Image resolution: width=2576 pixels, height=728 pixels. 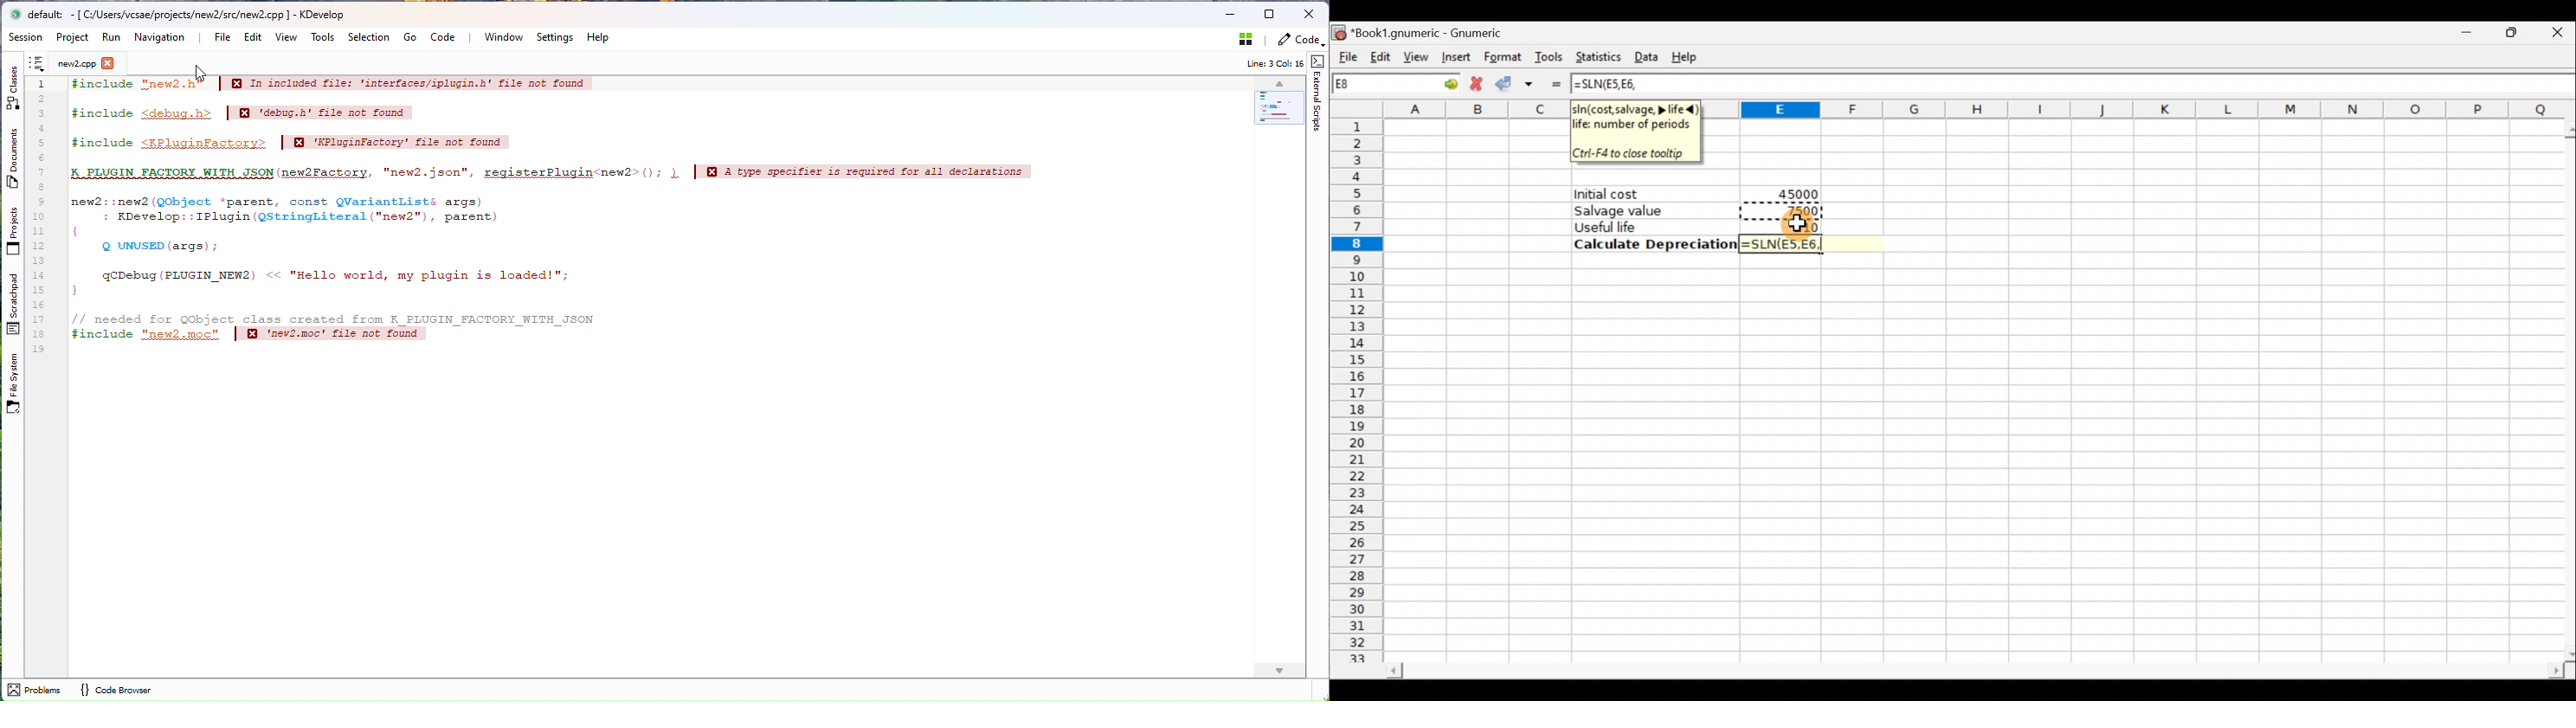 I want to click on Gnumeric logo, so click(x=1340, y=30).